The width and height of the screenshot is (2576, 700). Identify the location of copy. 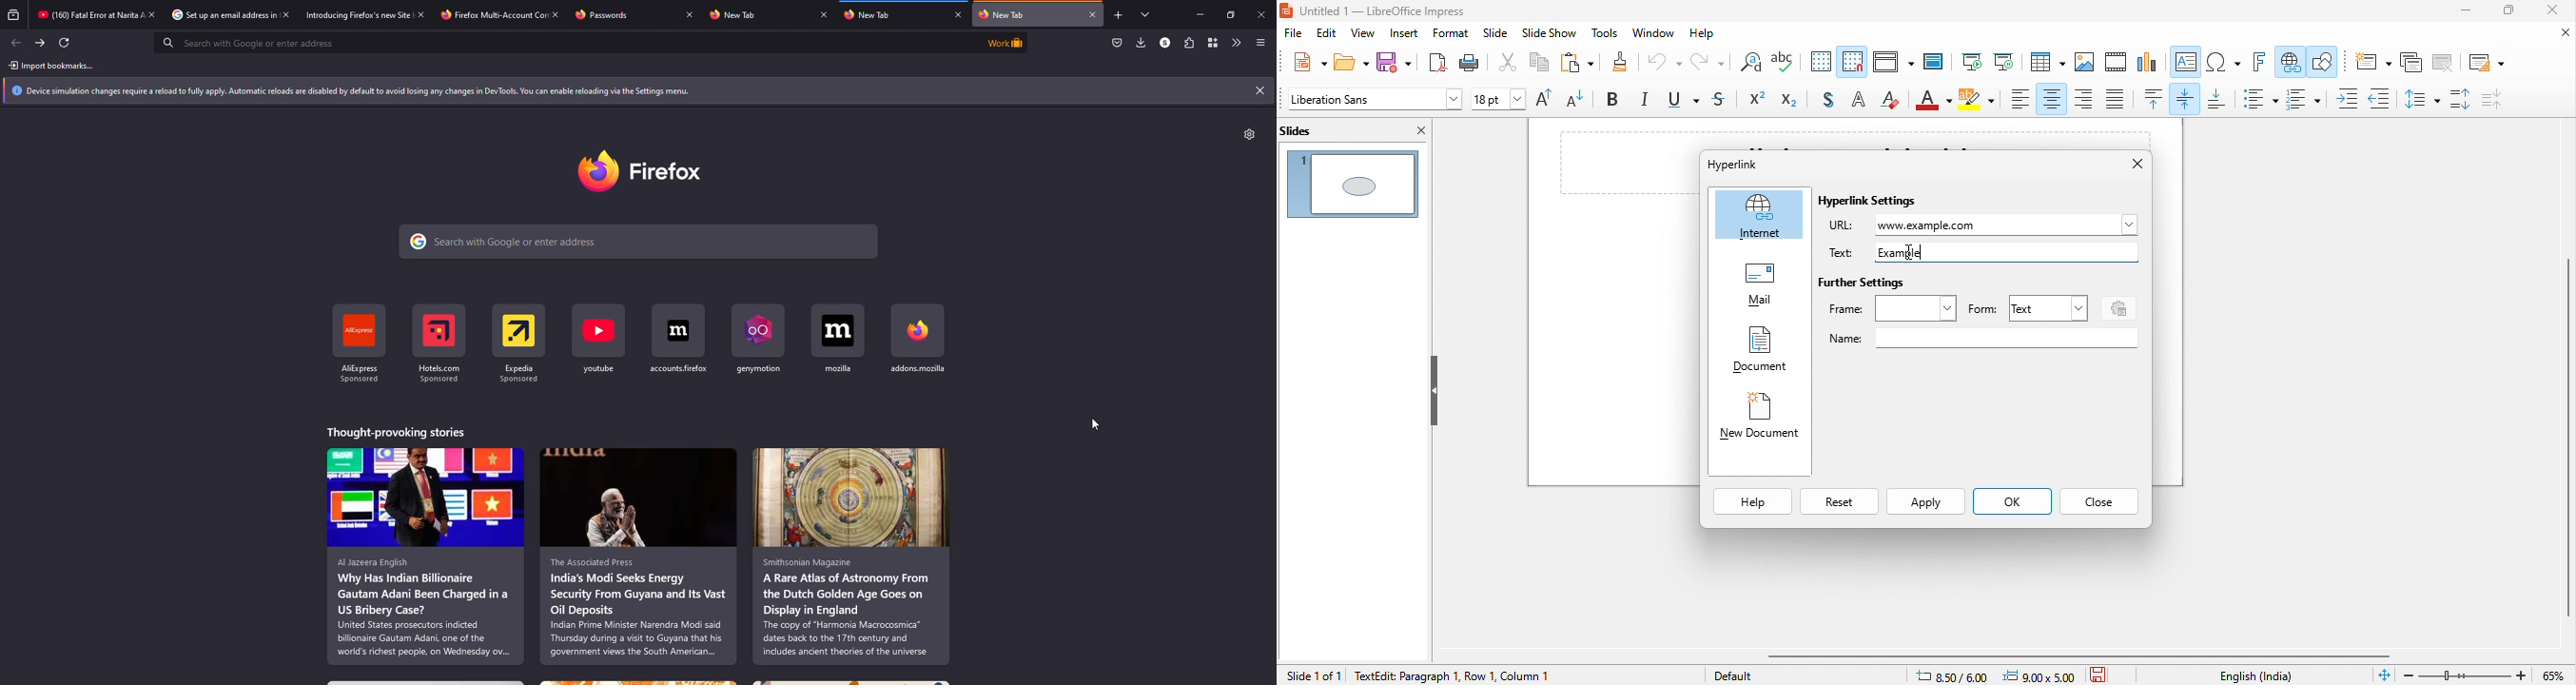
(1536, 64).